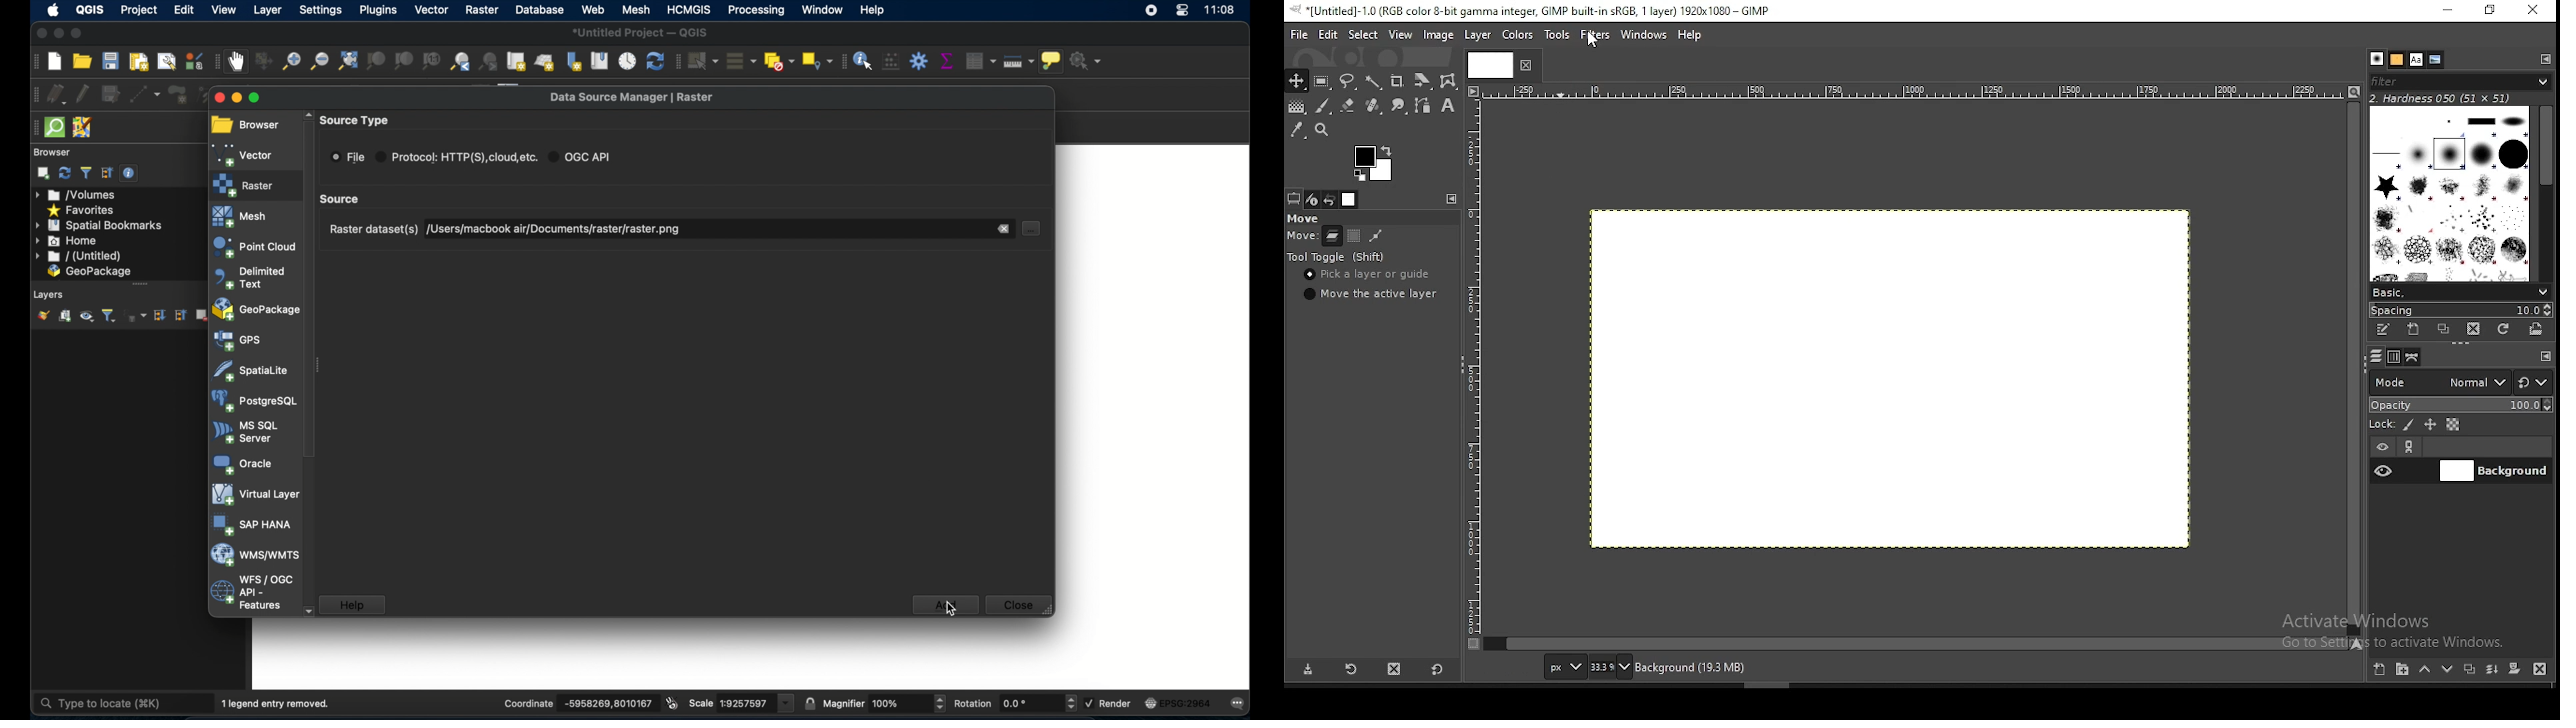 This screenshot has height=728, width=2576. What do you see at coordinates (821, 9) in the screenshot?
I see `window` at bounding box center [821, 9].